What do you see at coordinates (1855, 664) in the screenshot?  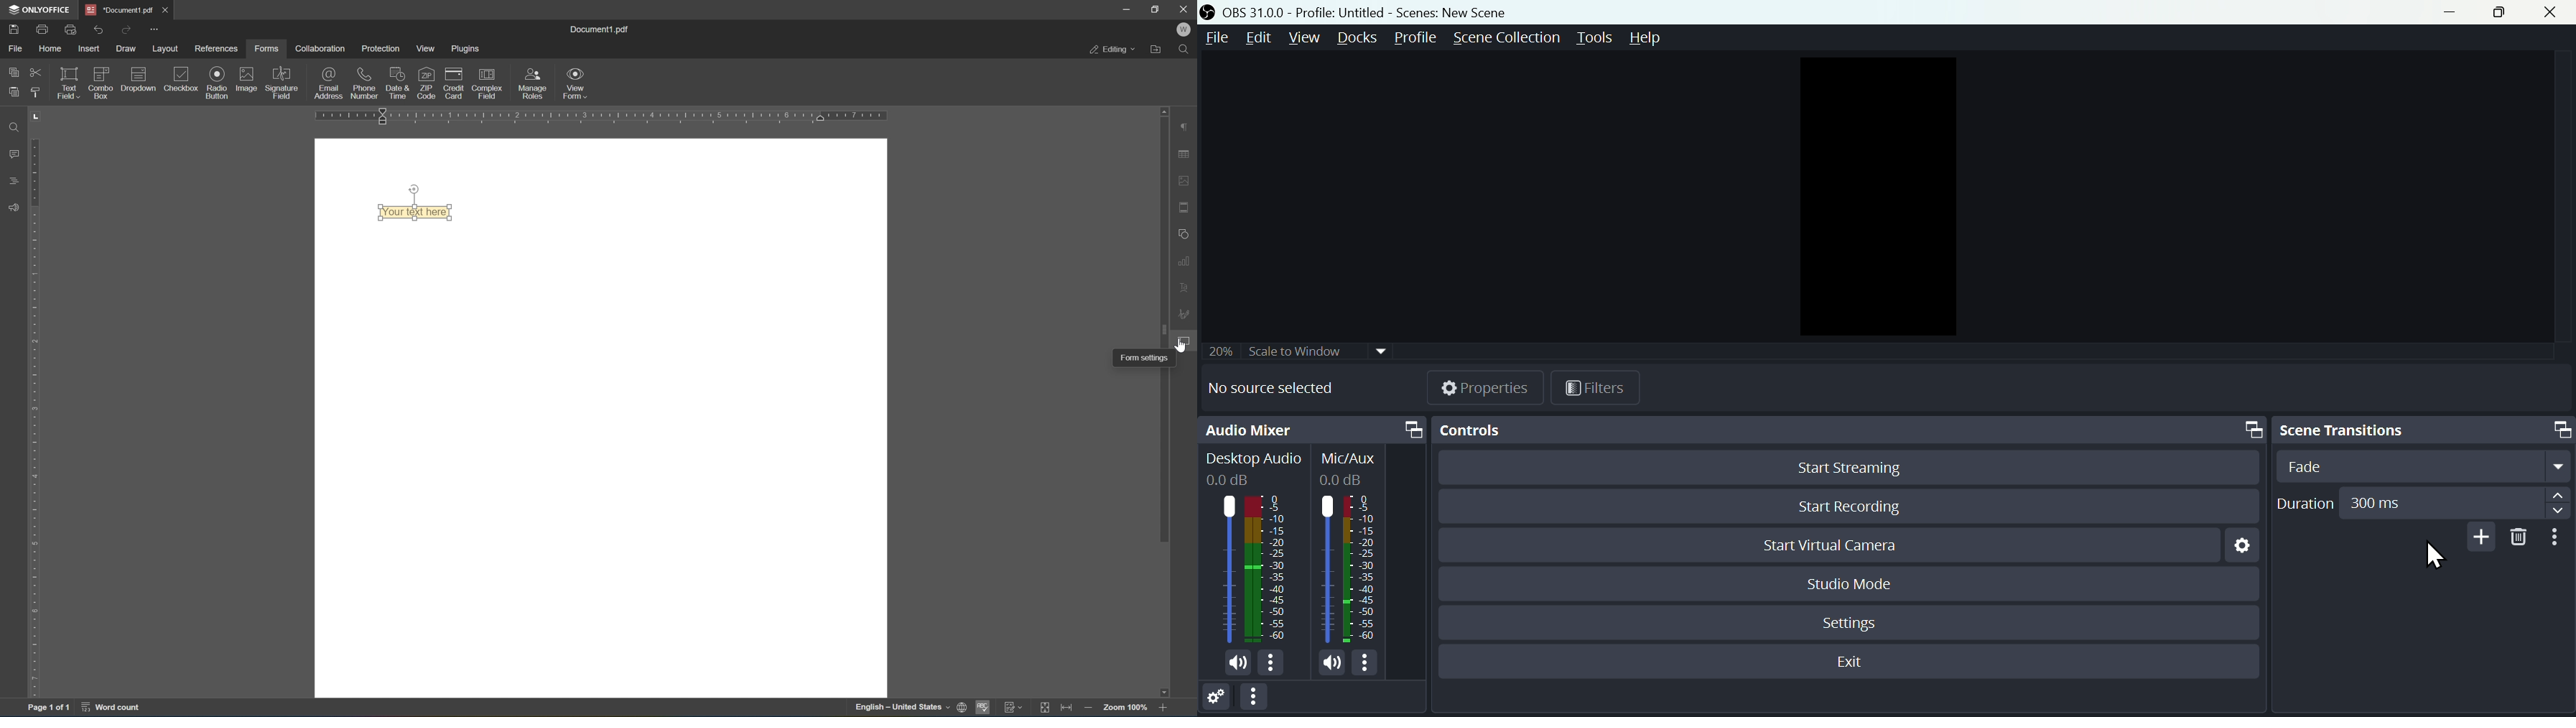 I see `Exit` at bounding box center [1855, 664].